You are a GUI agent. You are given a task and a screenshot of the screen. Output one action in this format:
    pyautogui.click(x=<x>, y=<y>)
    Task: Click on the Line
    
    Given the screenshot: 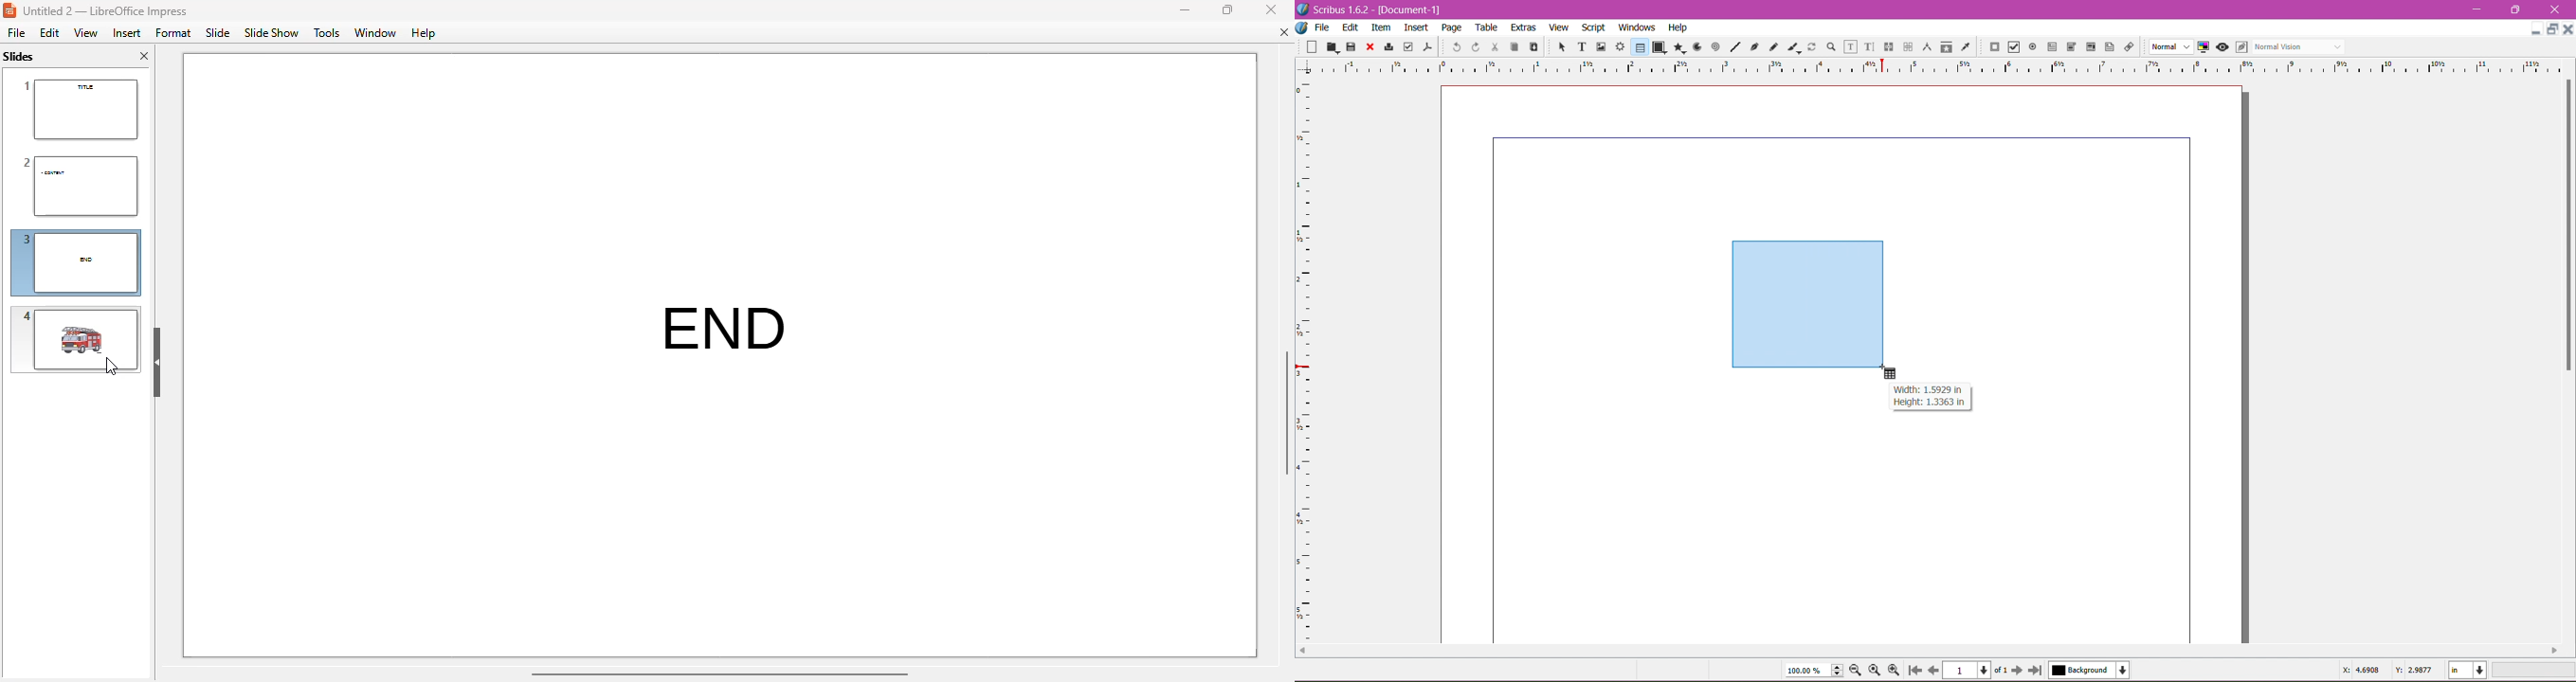 What is the action you would take?
    pyautogui.click(x=1733, y=47)
    